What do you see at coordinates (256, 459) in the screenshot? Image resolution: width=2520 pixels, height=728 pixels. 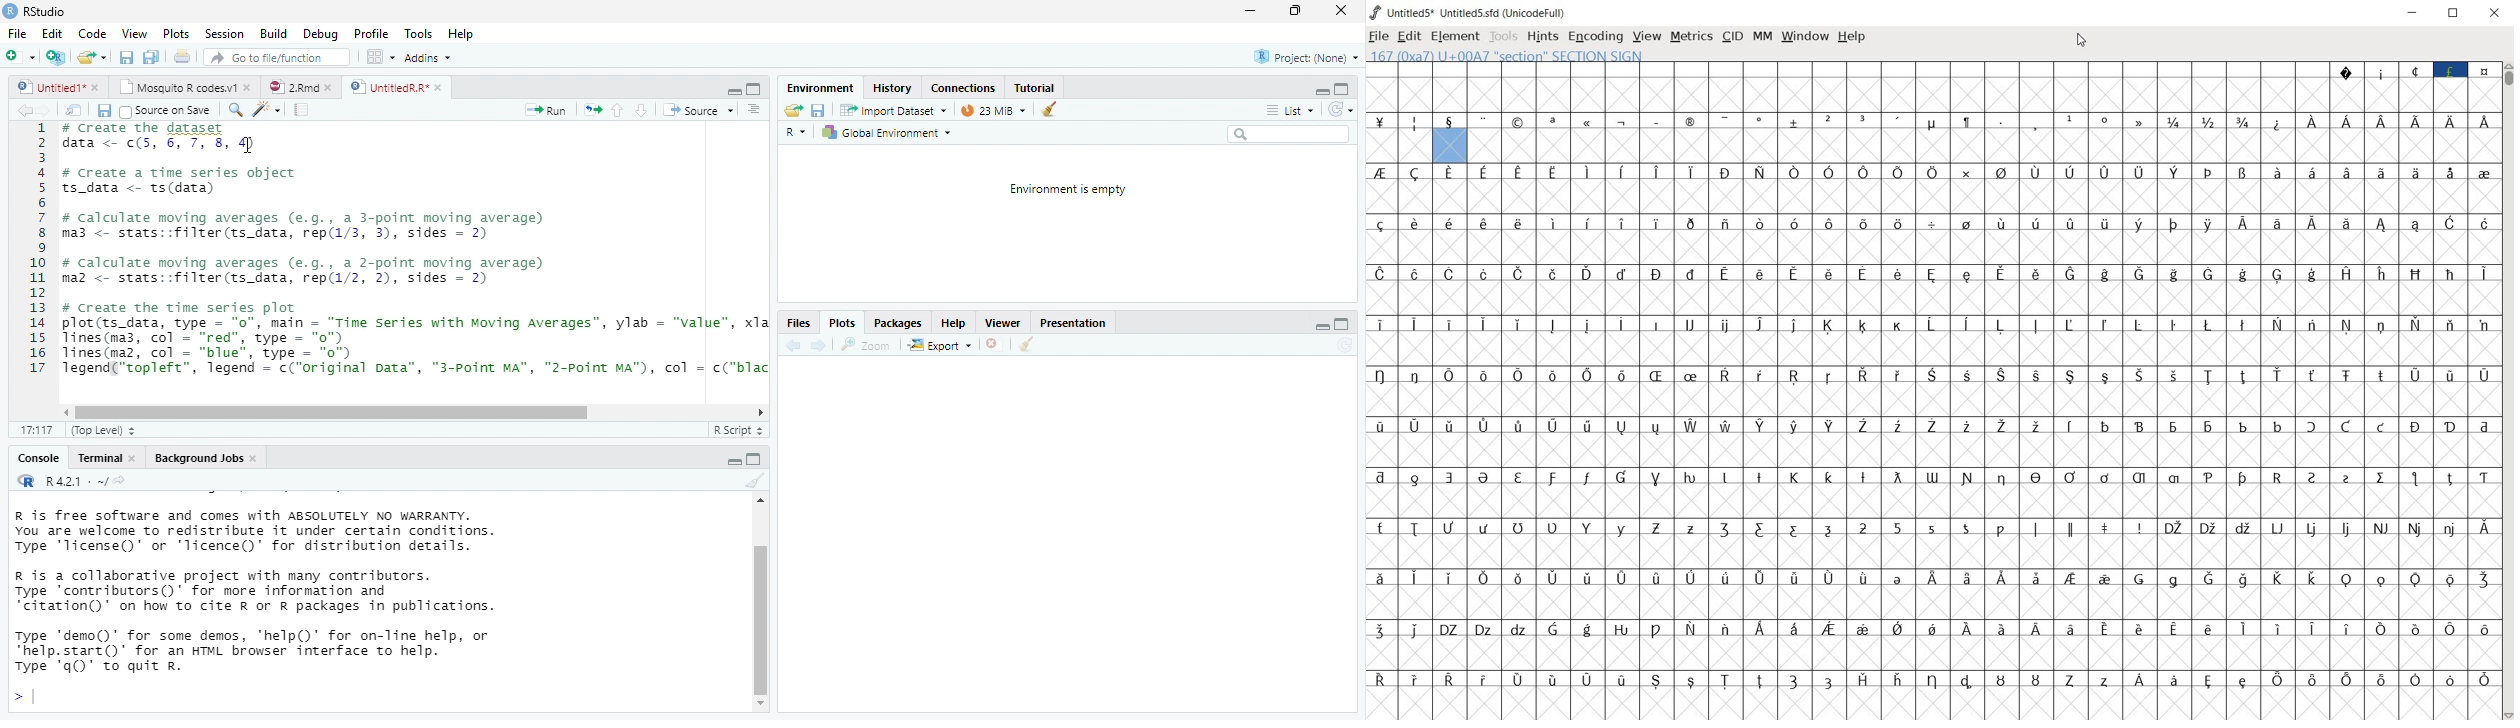 I see `close` at bounding box center [256, 459].